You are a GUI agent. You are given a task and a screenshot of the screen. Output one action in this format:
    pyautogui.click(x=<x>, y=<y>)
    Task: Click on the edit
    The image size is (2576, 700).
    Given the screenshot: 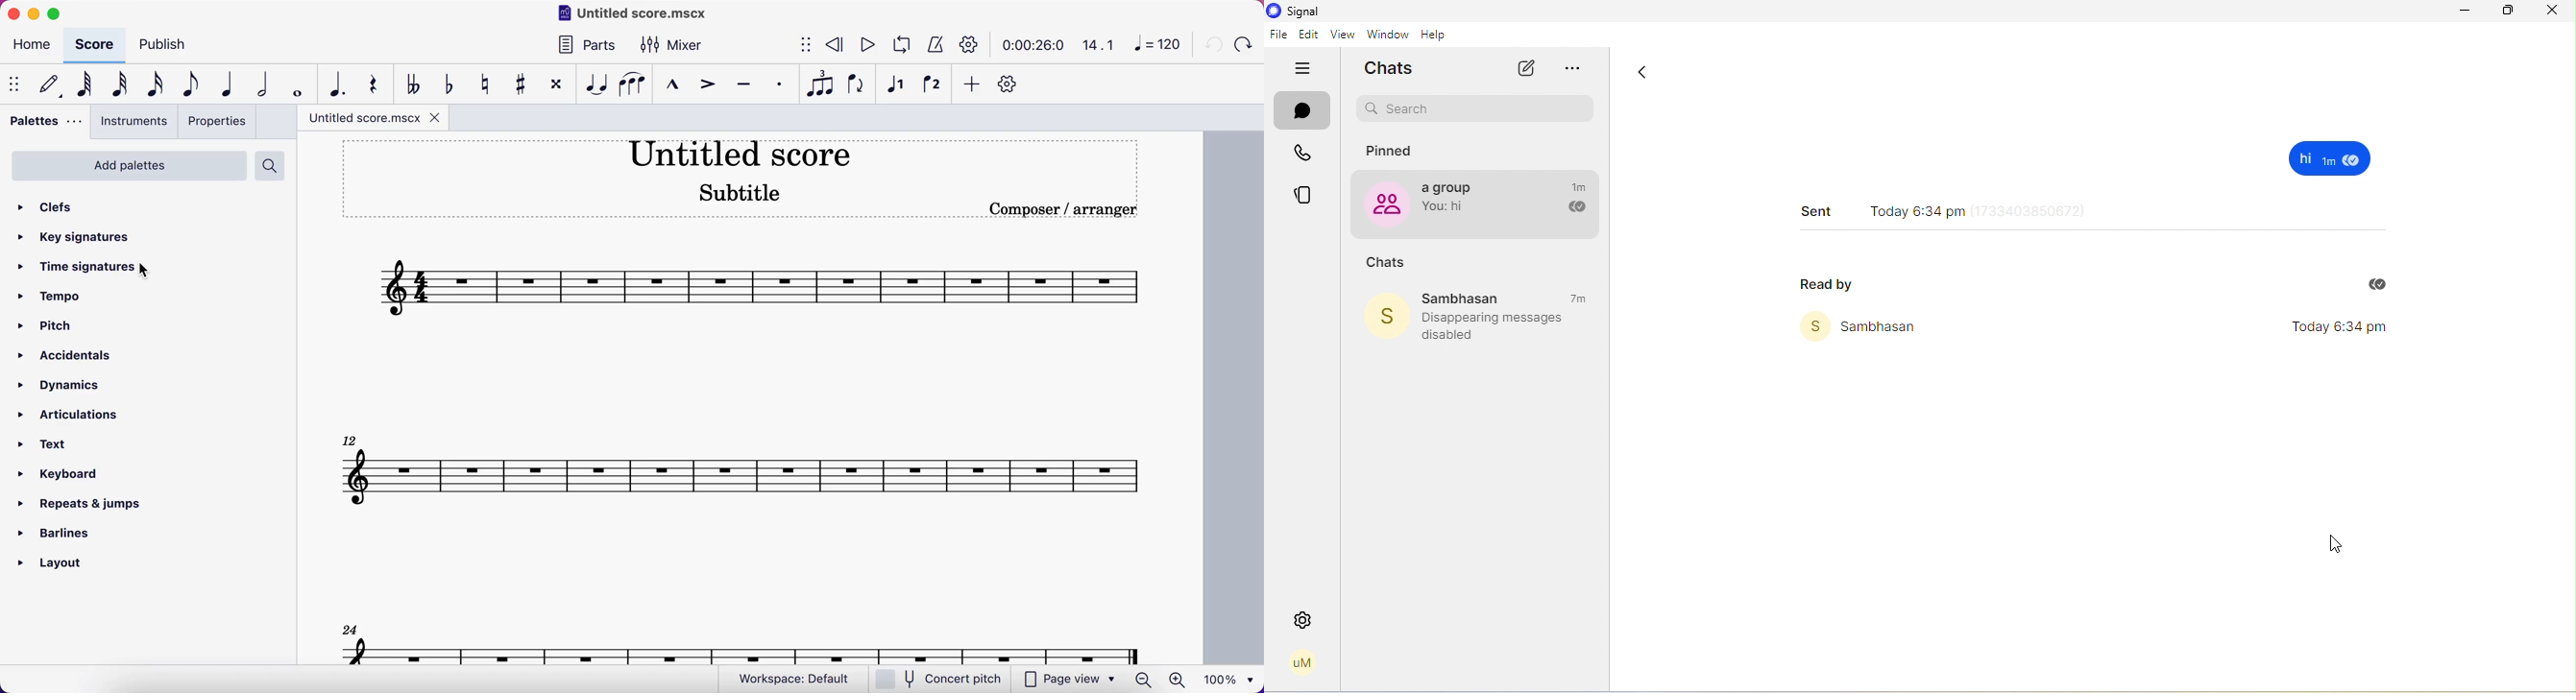 What is the action you would take?
    pyautogui.click(x=1309, y=36)
    